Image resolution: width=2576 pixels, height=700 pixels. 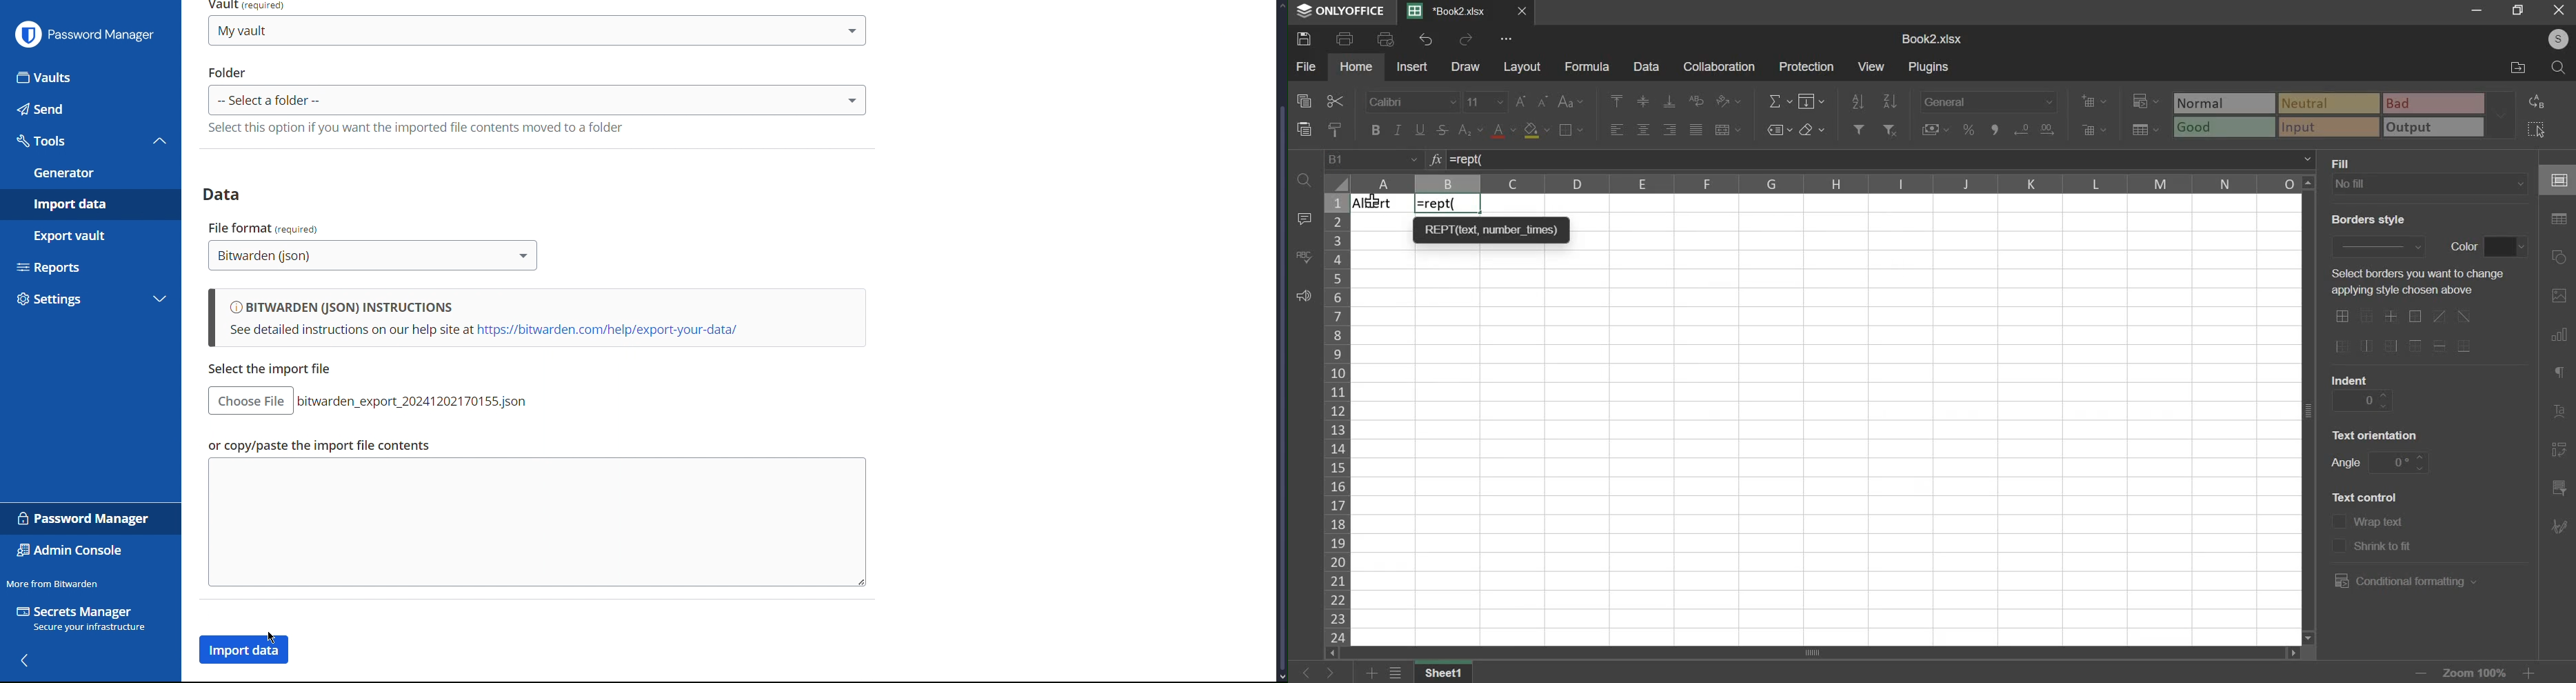 I want to click on INDENT, so click(x=2352, y=378).